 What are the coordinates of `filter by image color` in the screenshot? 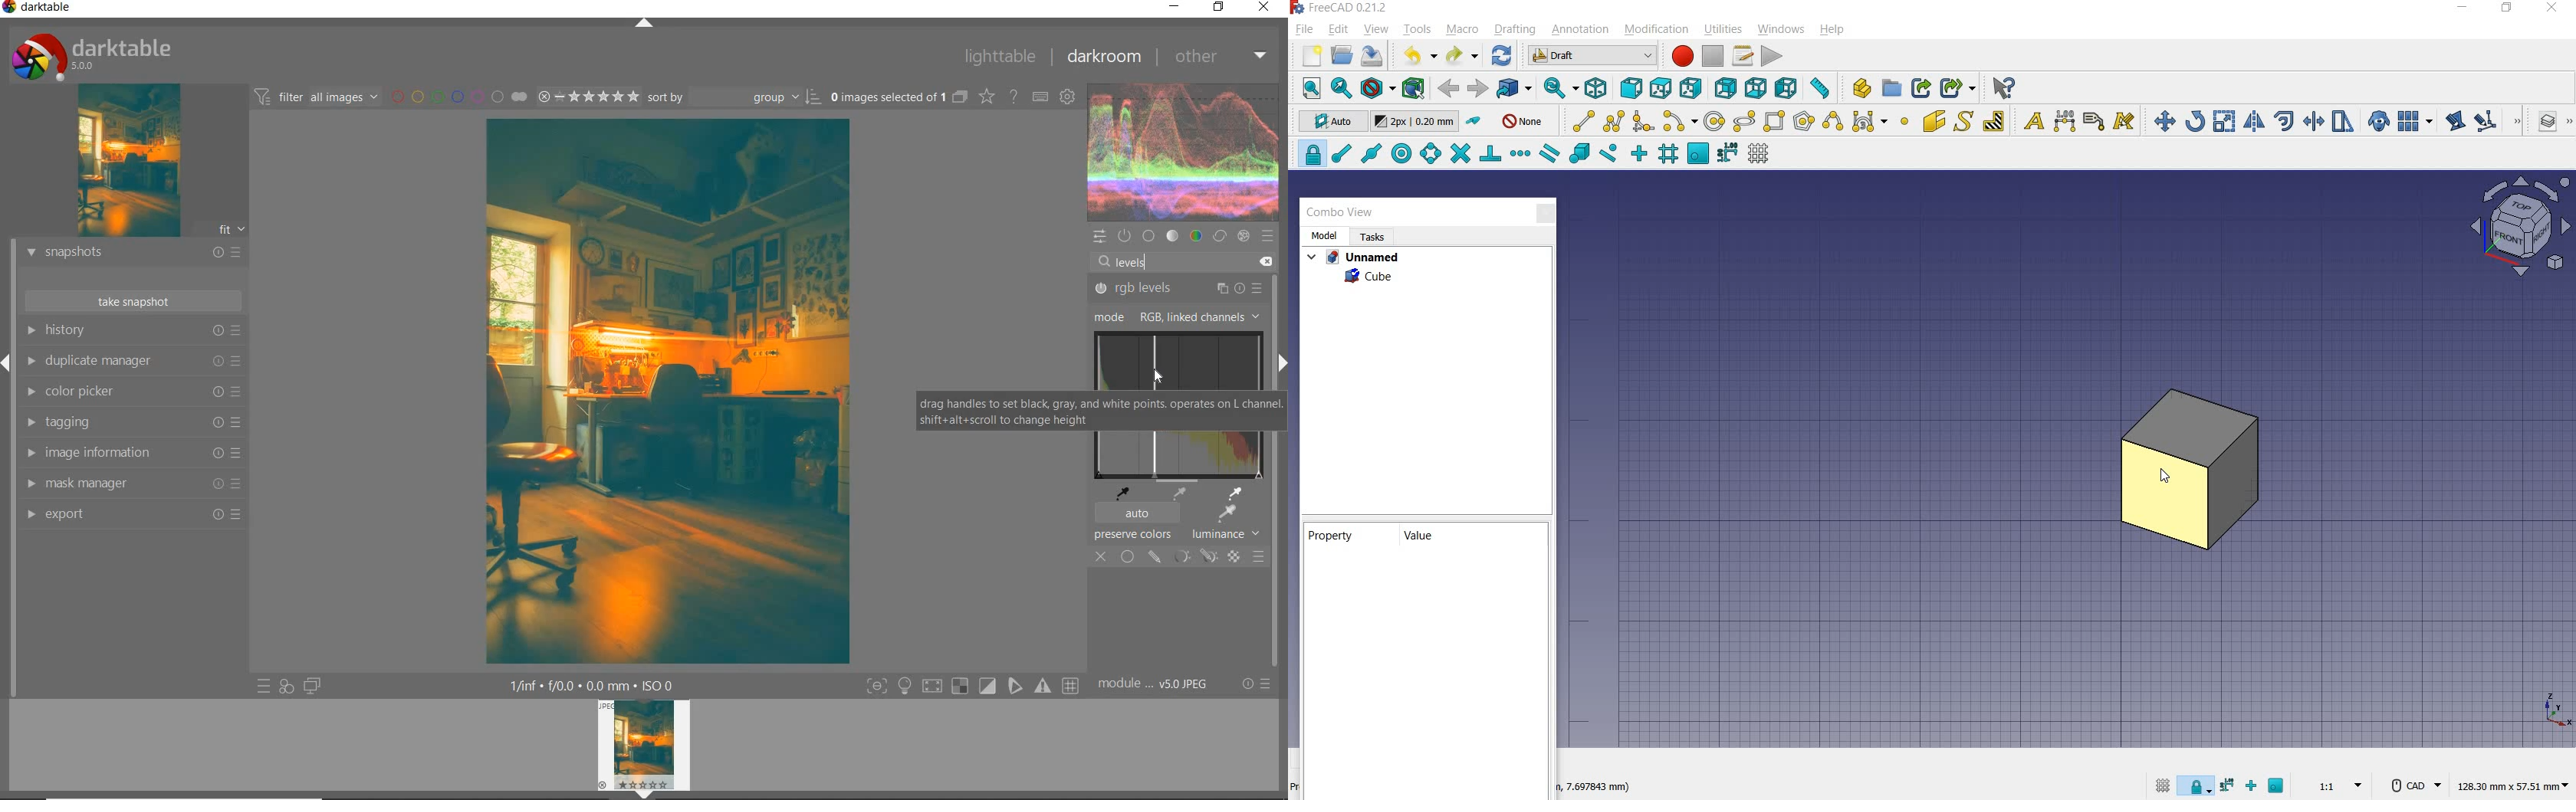 It's located at (459, 97).